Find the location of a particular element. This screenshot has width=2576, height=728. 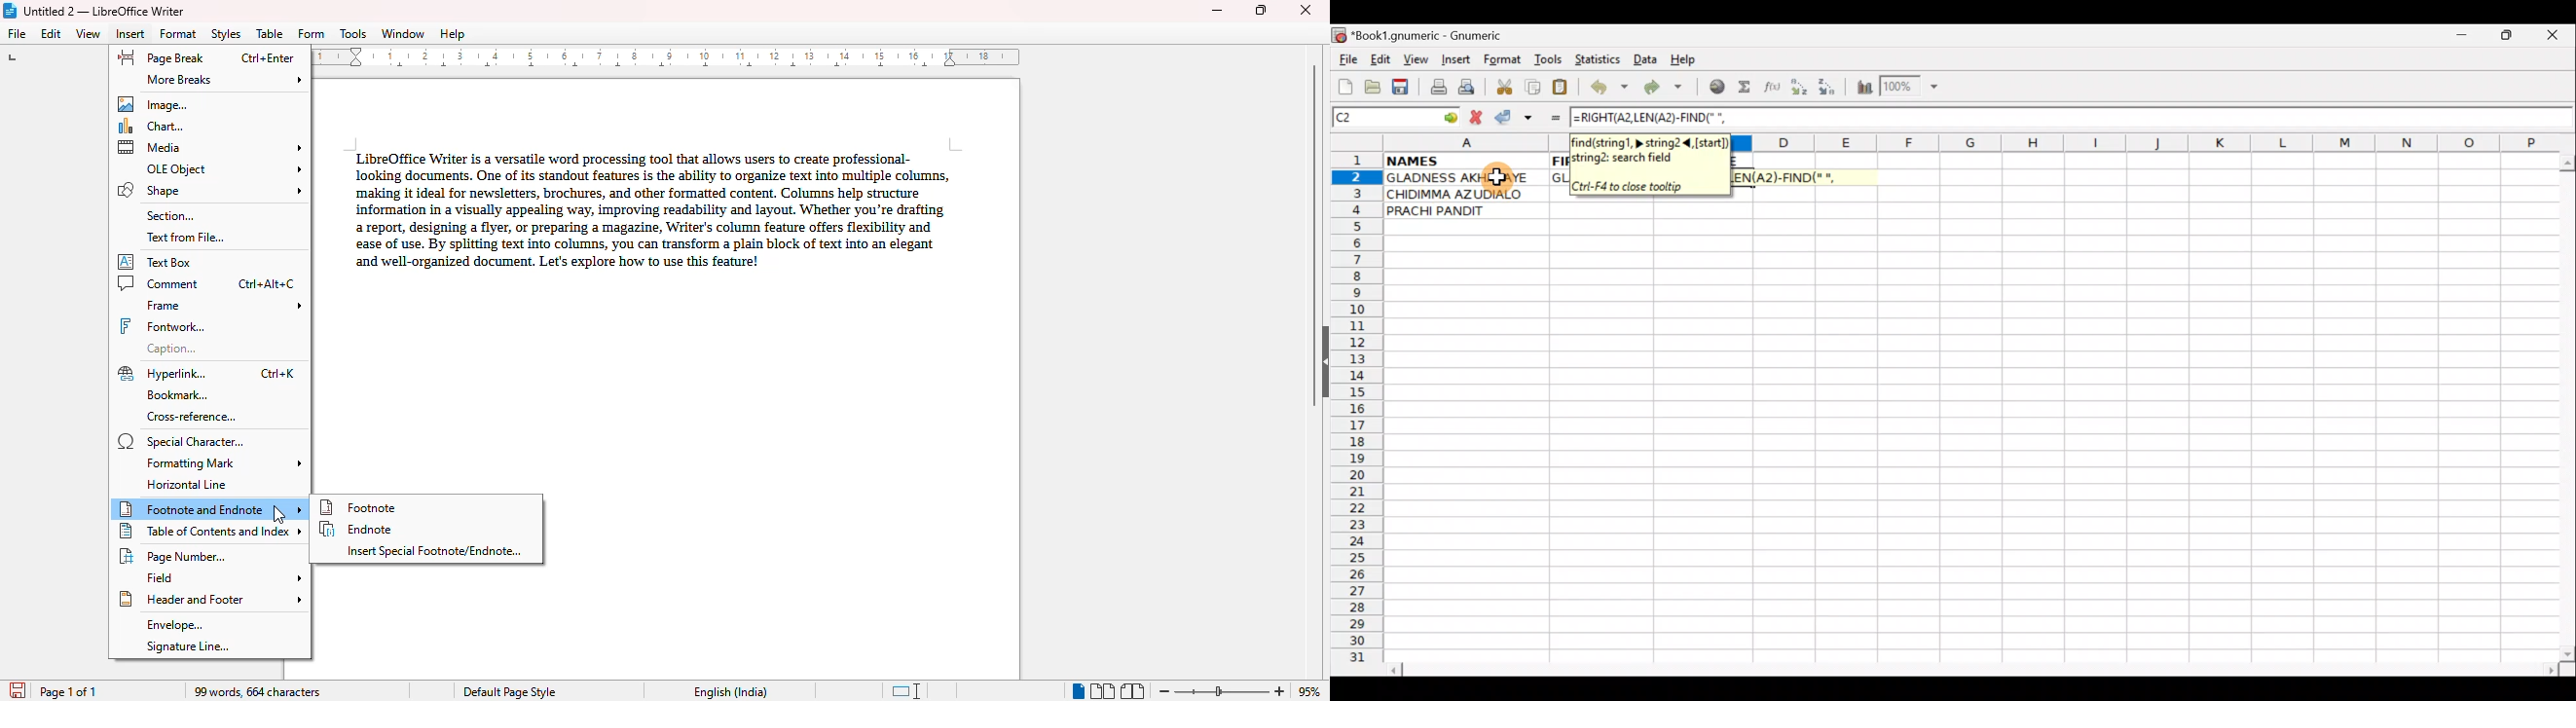

Scroll bar is located at coordinates (1975, 668).